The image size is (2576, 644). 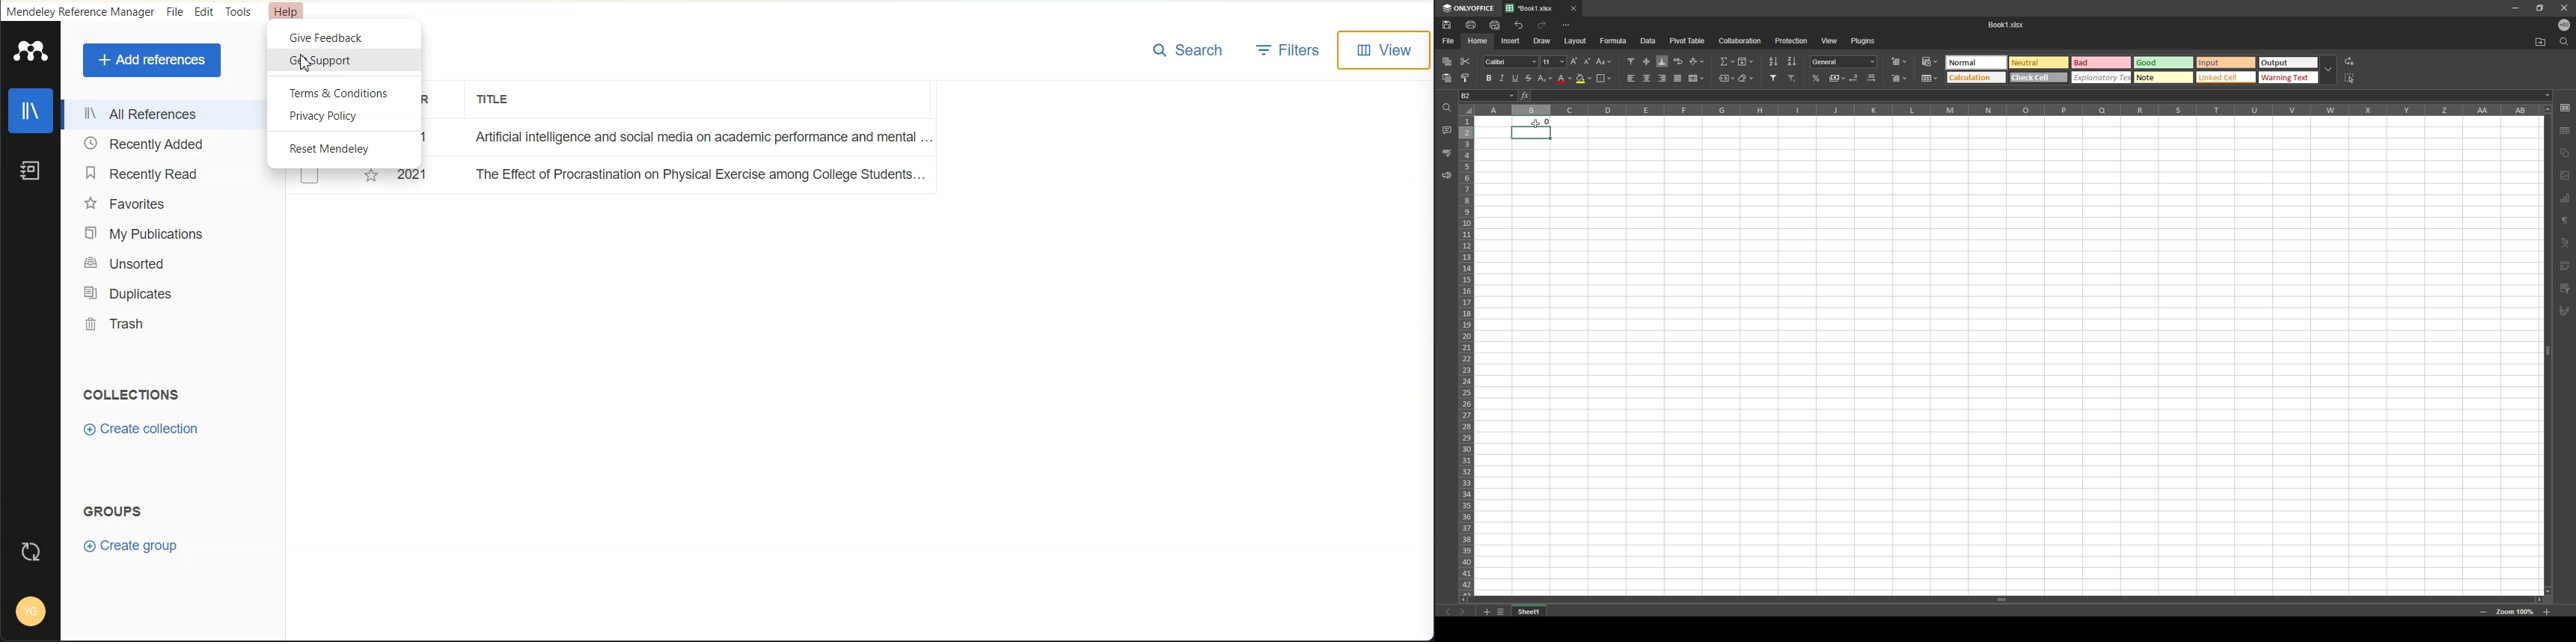 I want to click on collaboration, so click(x=1741, y=40).